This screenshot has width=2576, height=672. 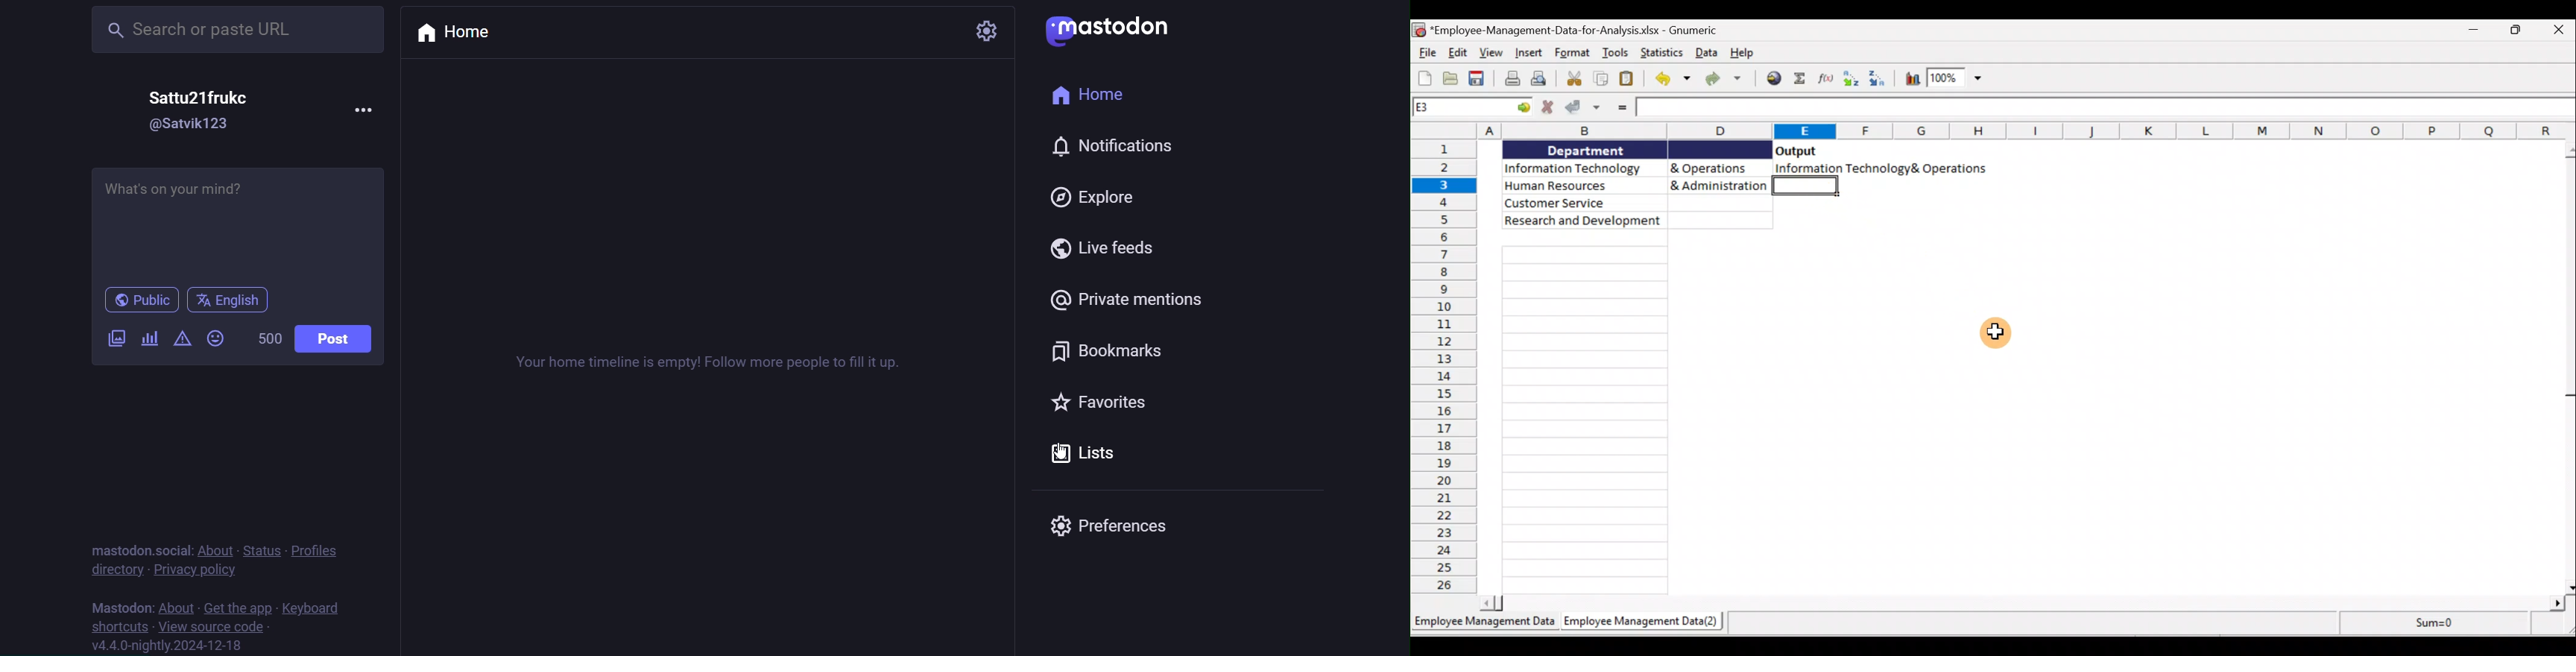 I want to click on bookmark, so click(x=1113, y=351).